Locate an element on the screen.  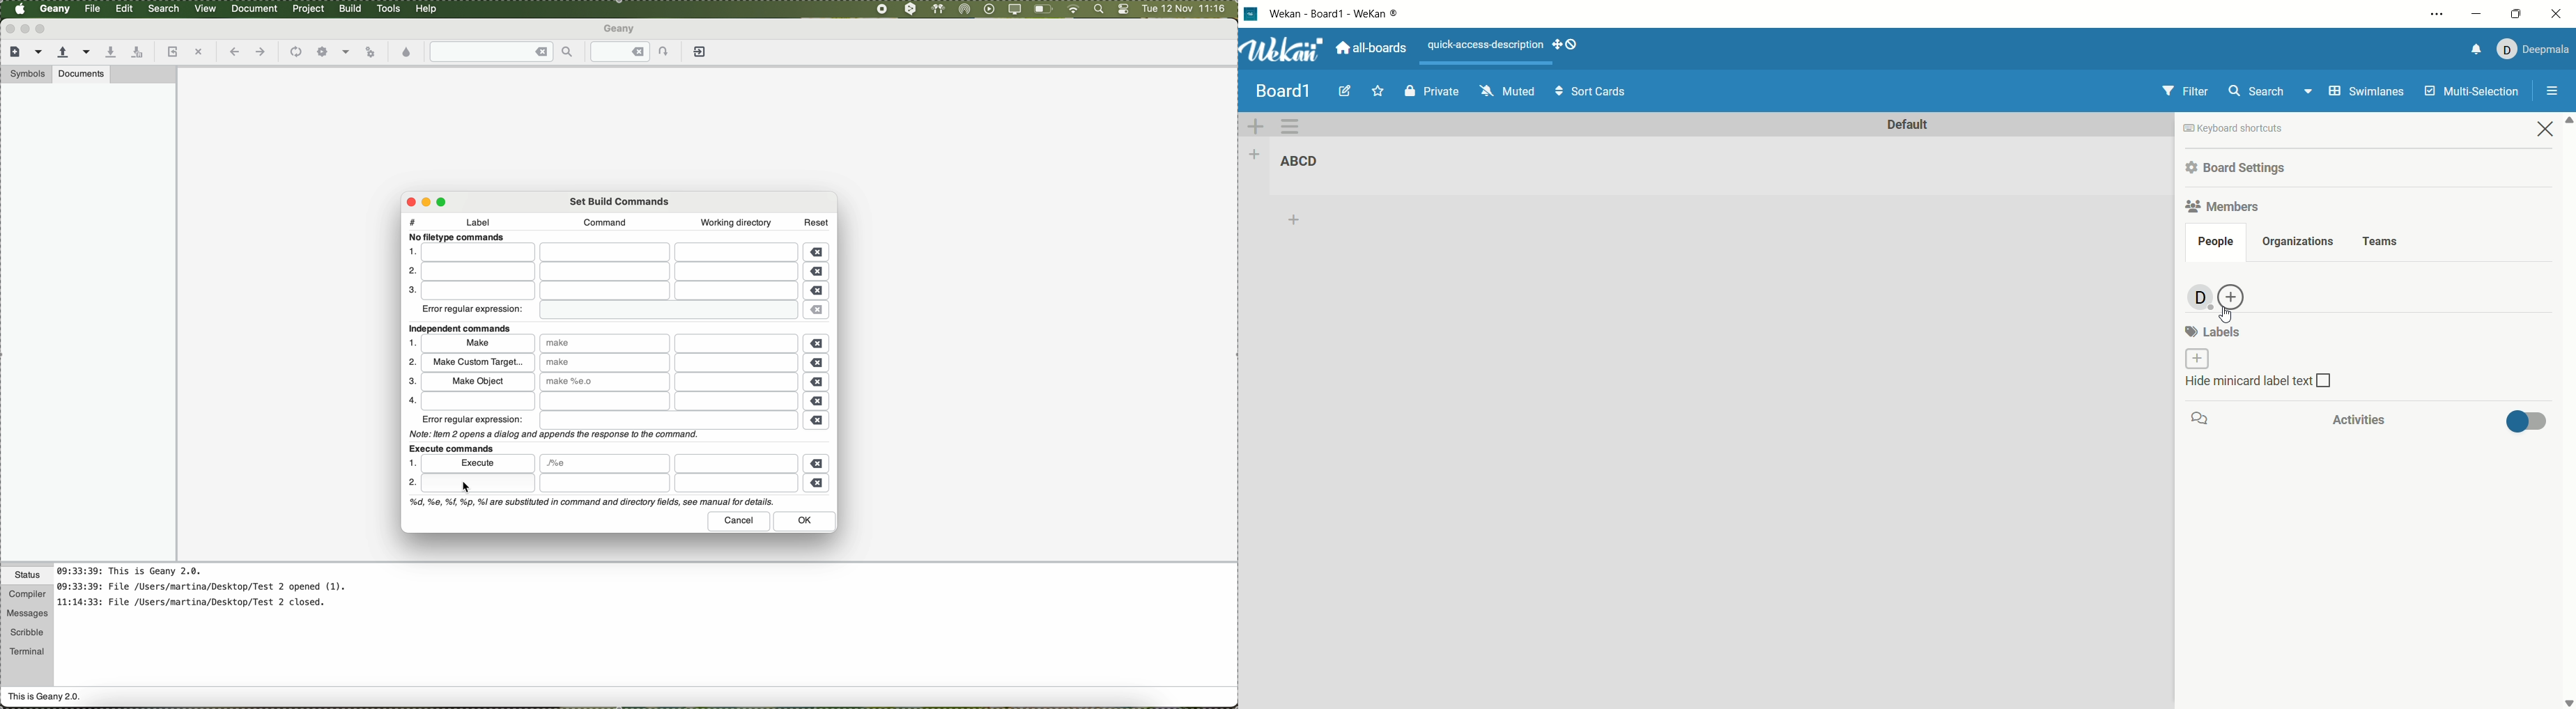
jump to the entered line number is located at coordinates (636, 52).